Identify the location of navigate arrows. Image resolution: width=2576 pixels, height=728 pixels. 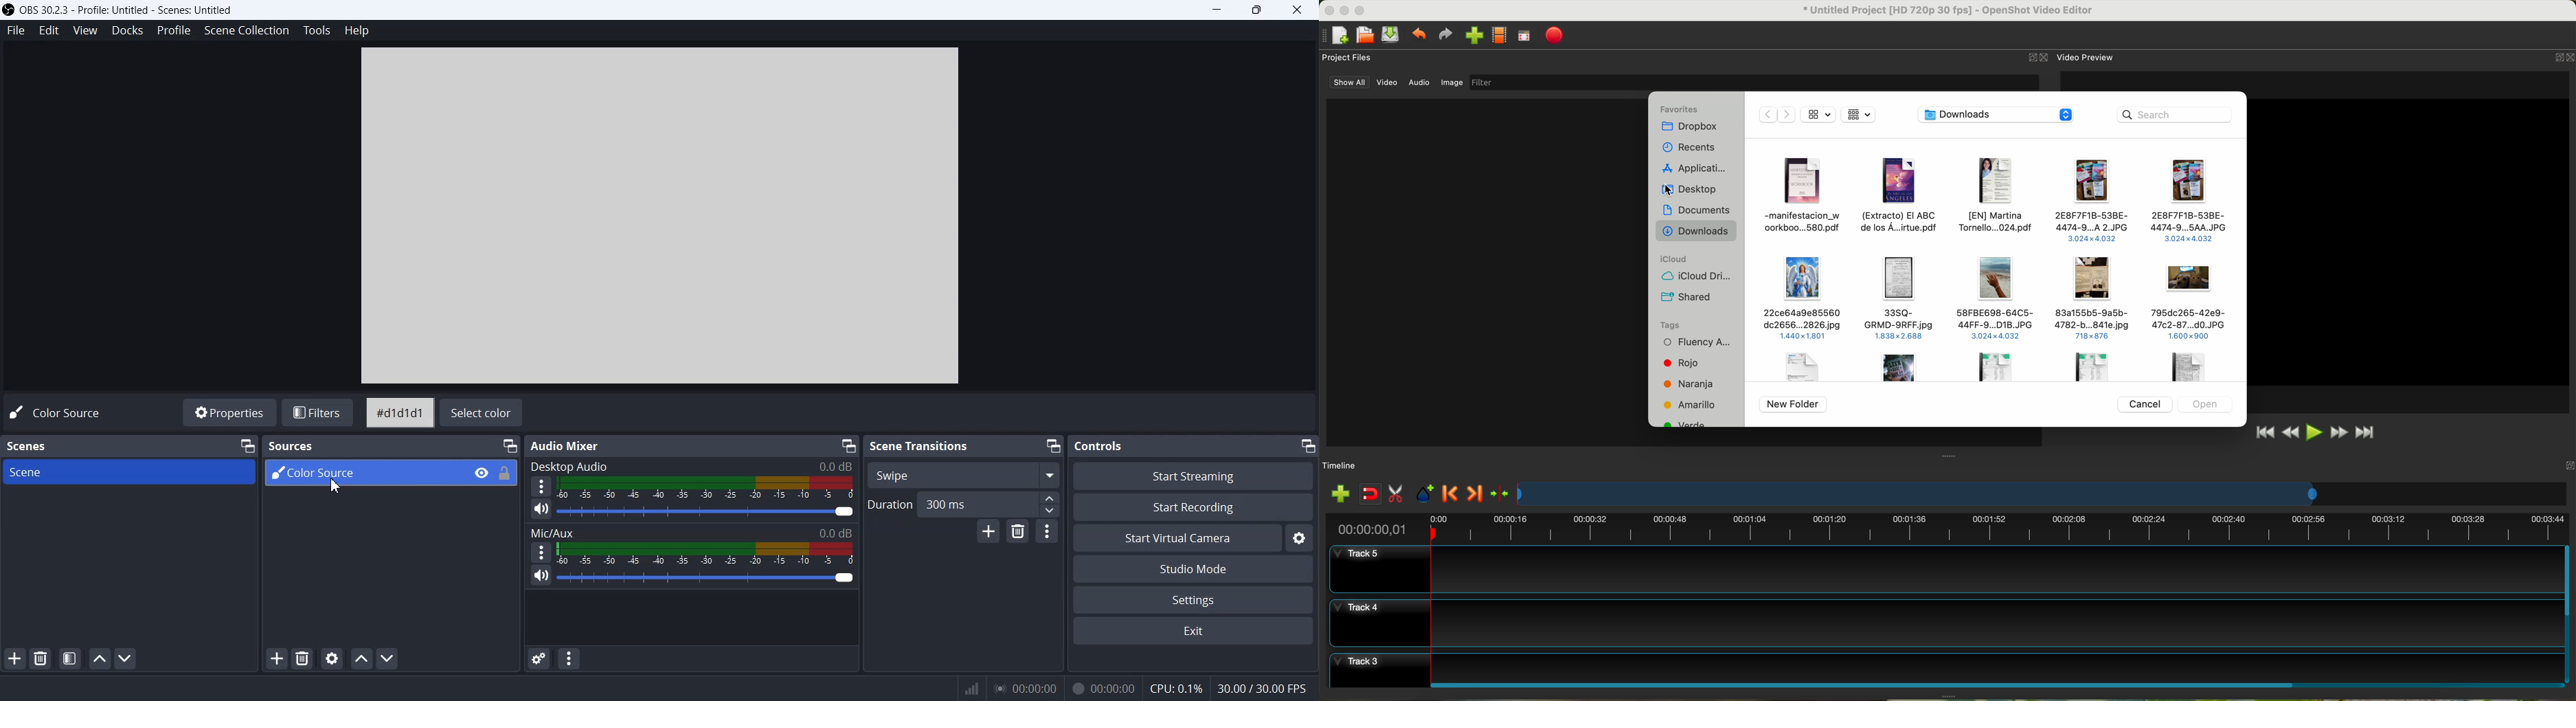
(1775, 114).